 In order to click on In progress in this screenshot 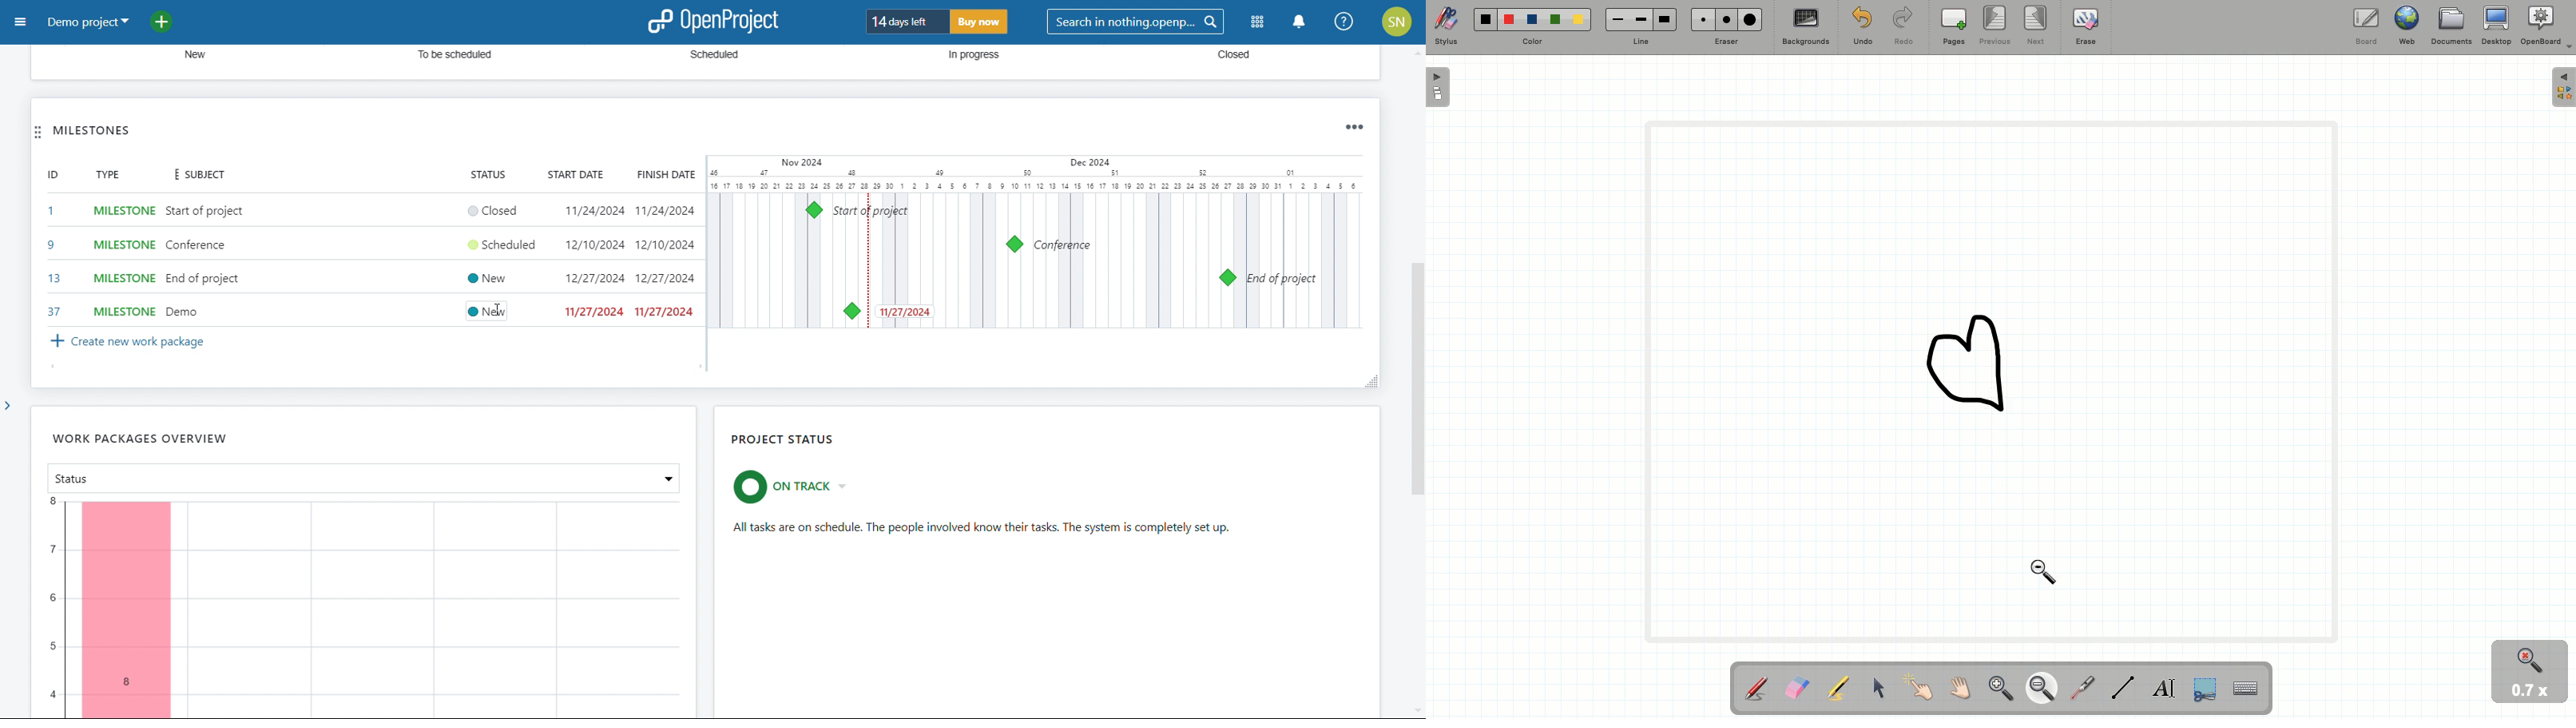, I will do `click(968, 56)`.